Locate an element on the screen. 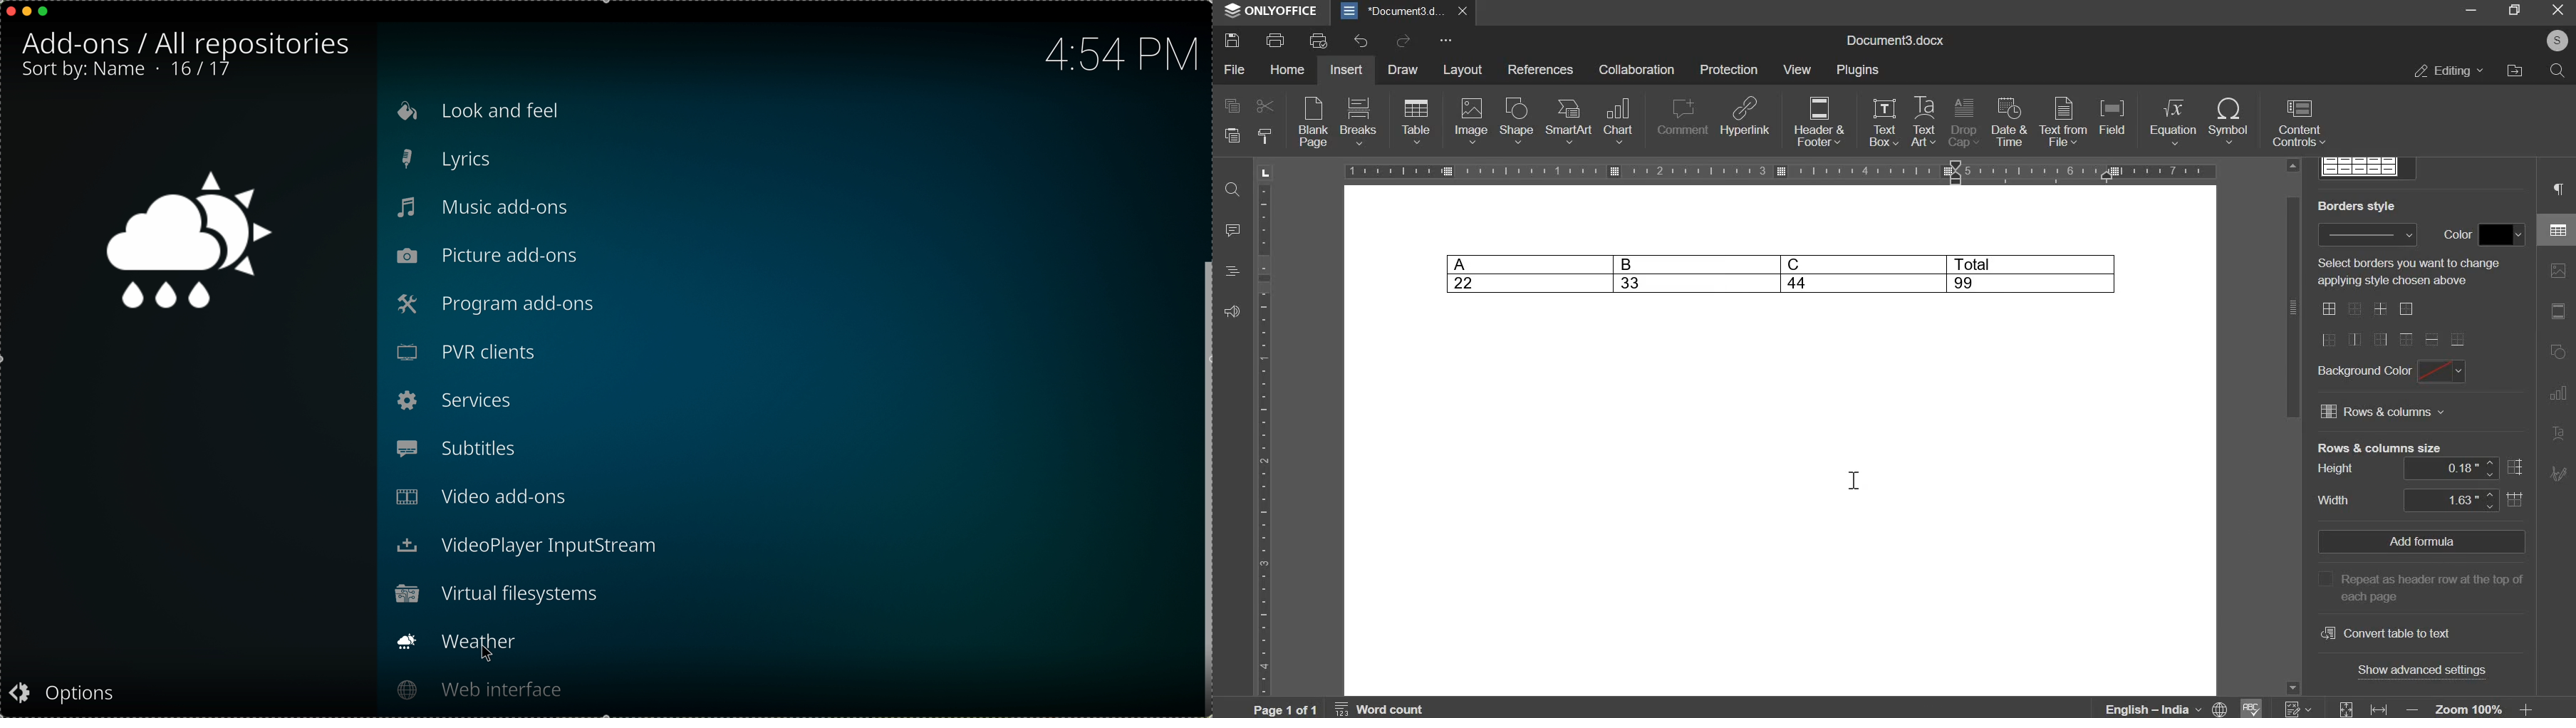 The image size is (2576, 728). drop cap is located at coordinates (1963, 123).